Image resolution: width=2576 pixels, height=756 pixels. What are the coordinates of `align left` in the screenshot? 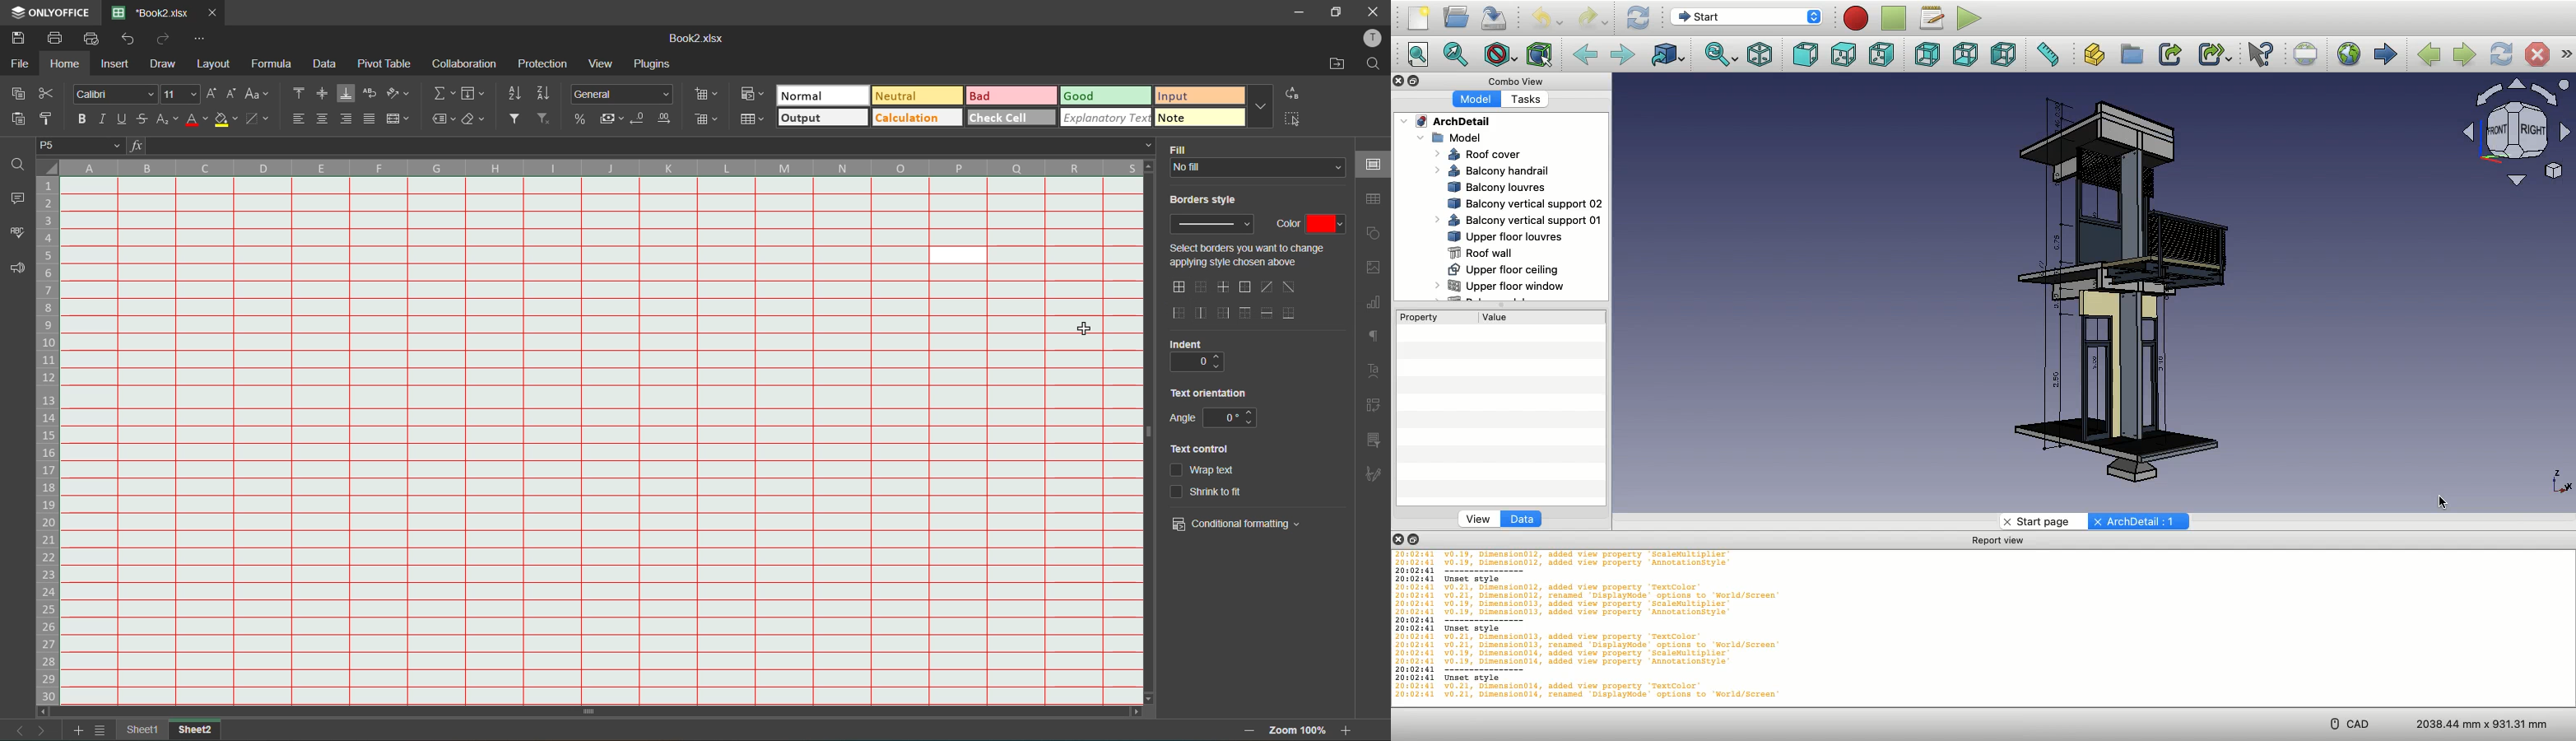 It's located at (296, 122).